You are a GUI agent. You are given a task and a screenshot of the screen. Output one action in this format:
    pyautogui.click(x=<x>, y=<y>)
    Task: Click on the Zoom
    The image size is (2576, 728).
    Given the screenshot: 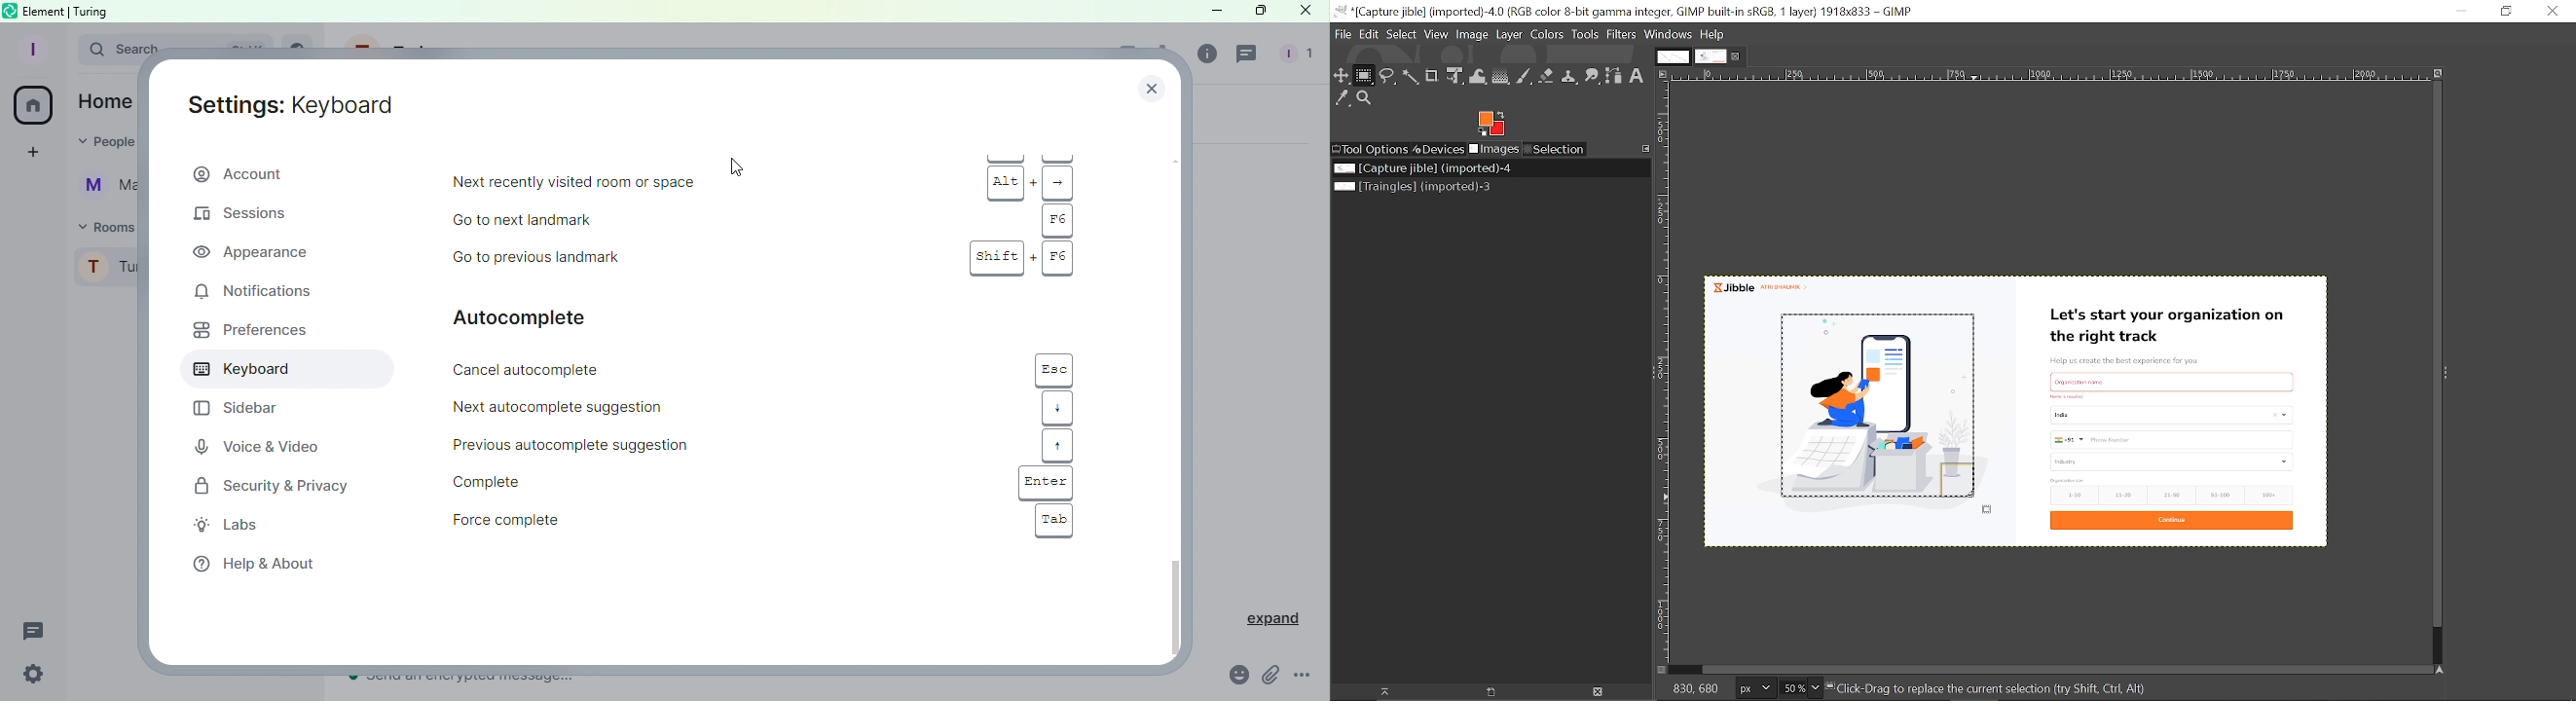 What is the action you would take?
    pyautogui.click(x=1364, y=100)
    